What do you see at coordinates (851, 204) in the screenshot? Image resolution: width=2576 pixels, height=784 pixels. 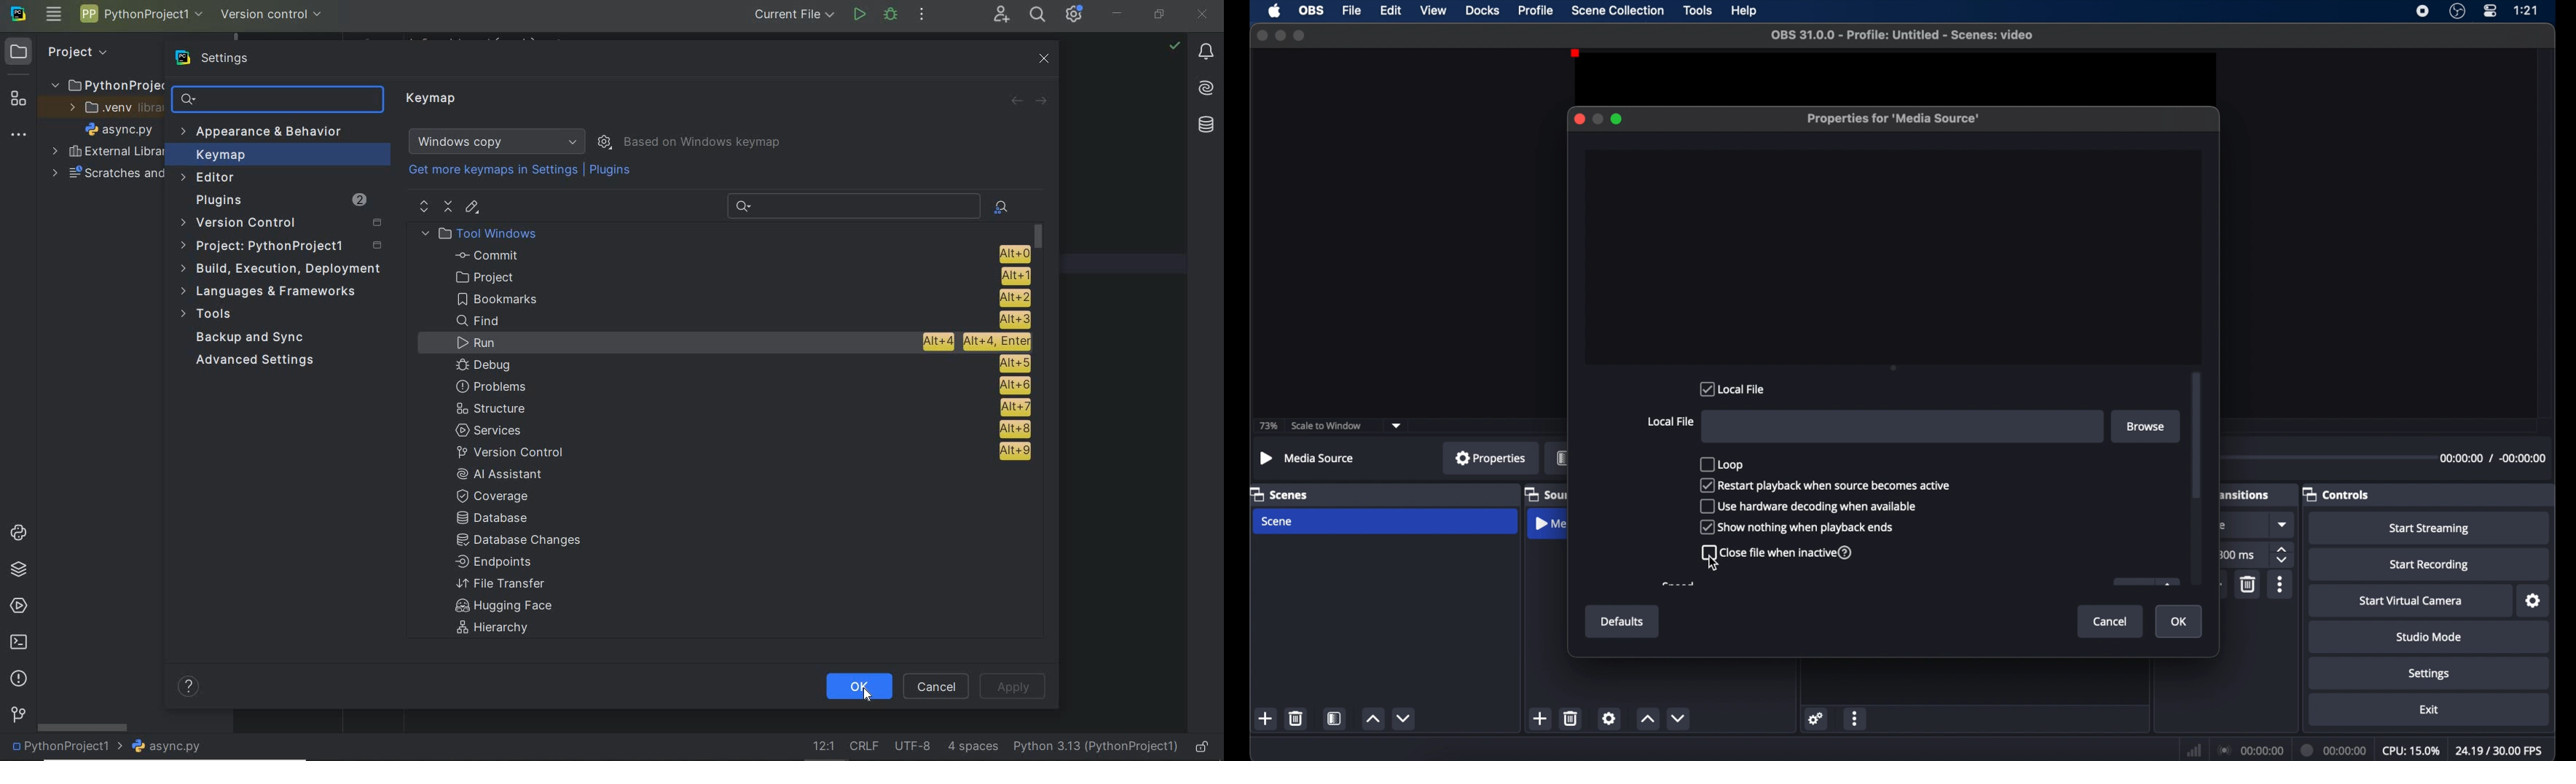 I see `Recent Search` at bounding box center [851, 204].